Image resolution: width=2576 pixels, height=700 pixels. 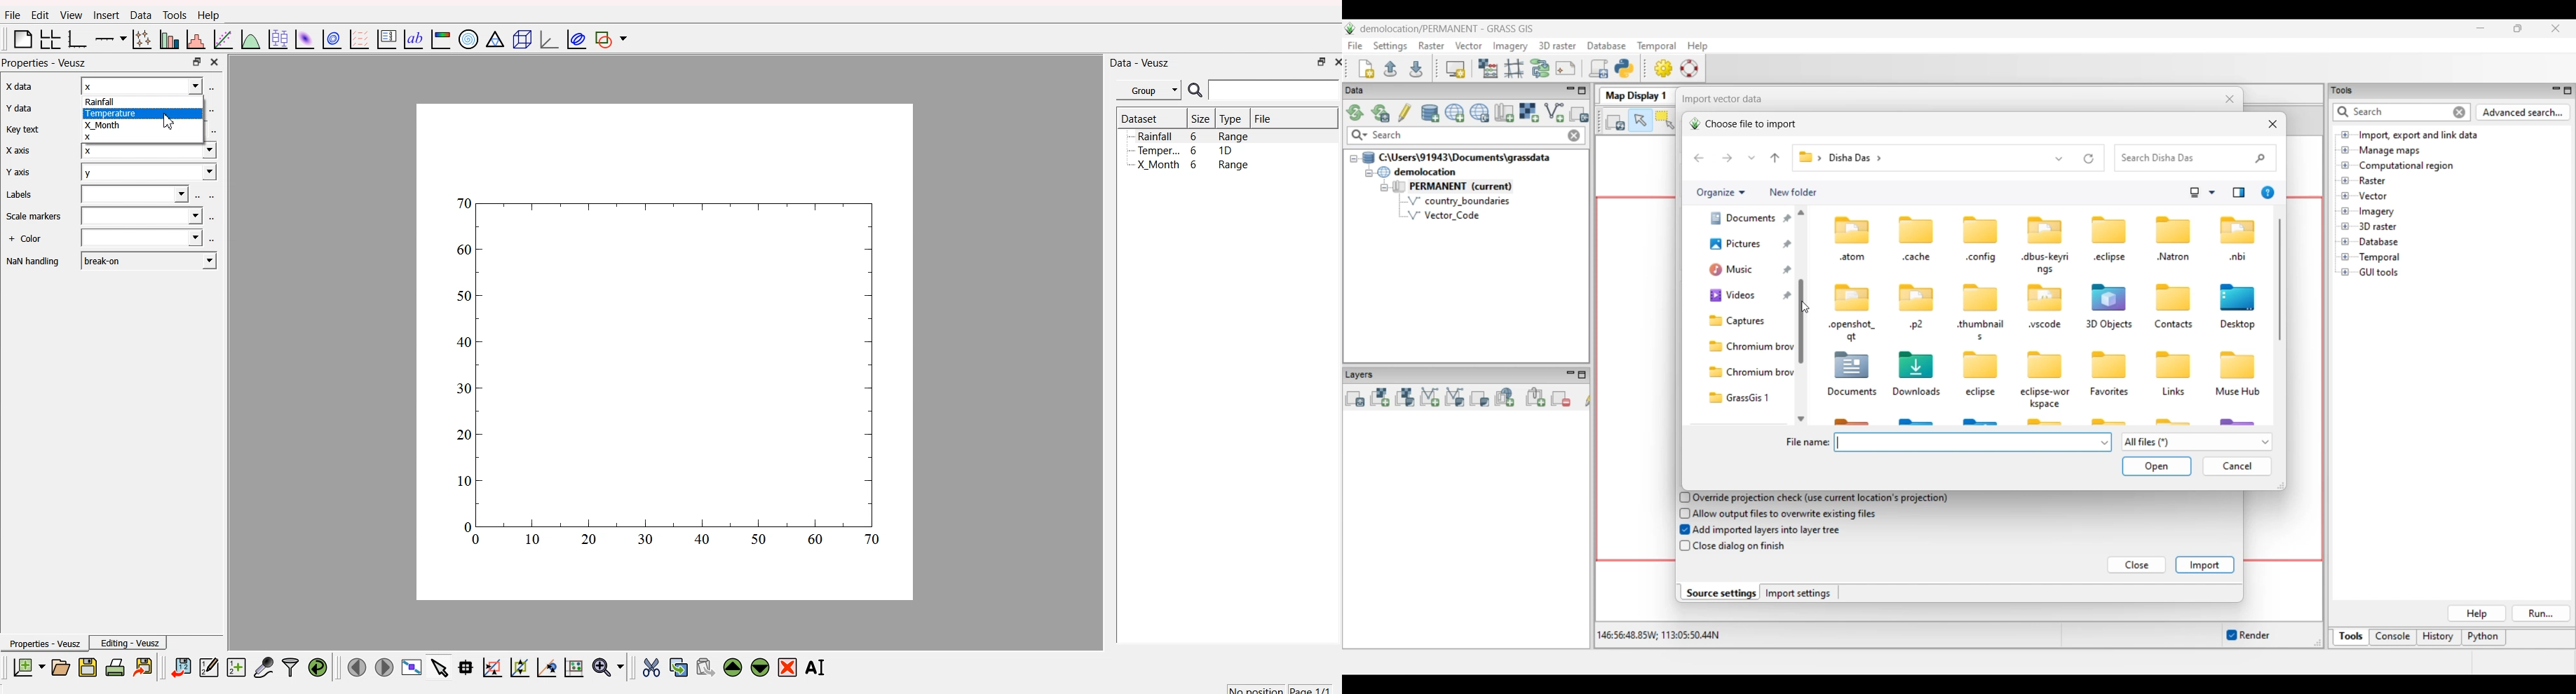 I want to click on field, so click(x=144, y=216).